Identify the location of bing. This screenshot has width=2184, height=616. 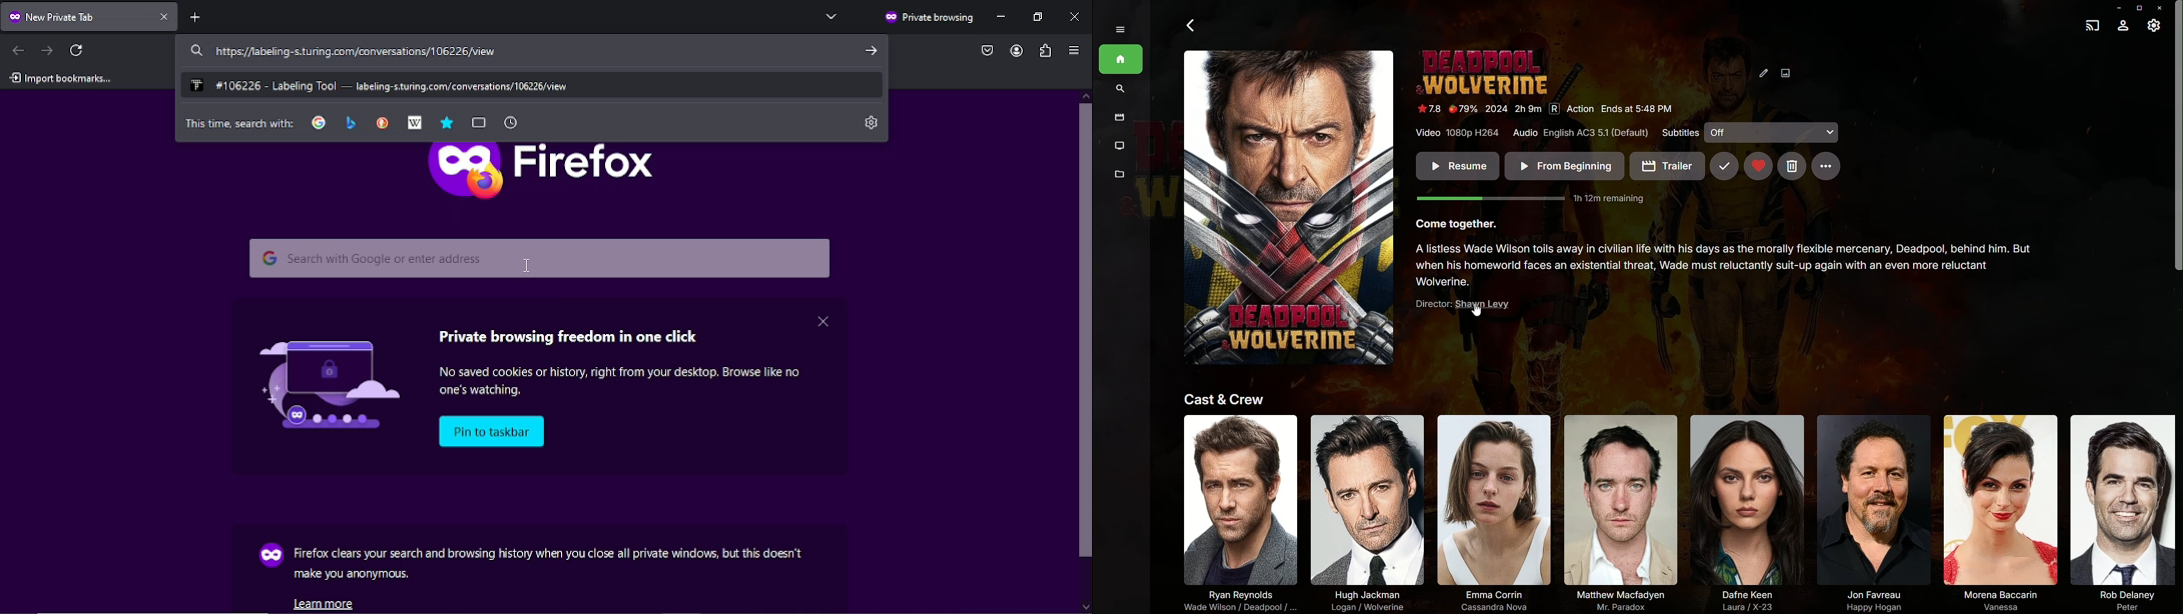
(351, 122).